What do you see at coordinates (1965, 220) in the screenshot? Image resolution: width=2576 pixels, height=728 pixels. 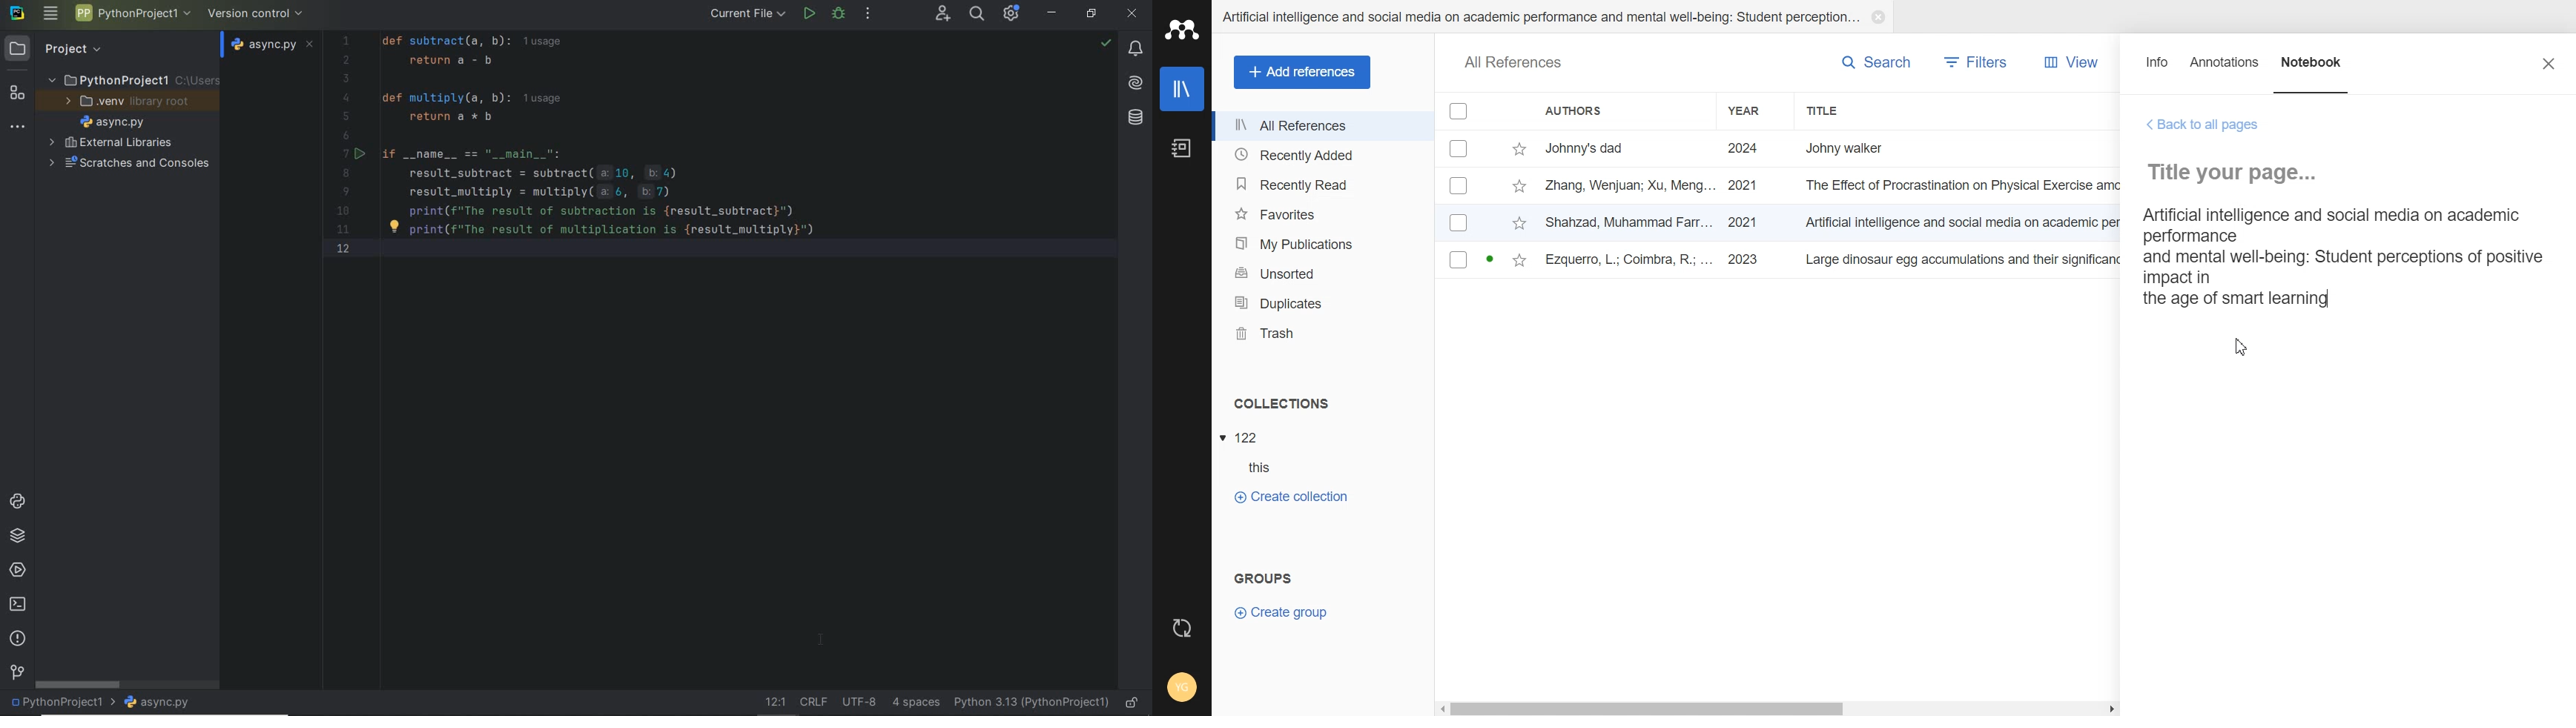 I see `Artificial intelligence and social media on academic per` at bounding box center [1965, 220].